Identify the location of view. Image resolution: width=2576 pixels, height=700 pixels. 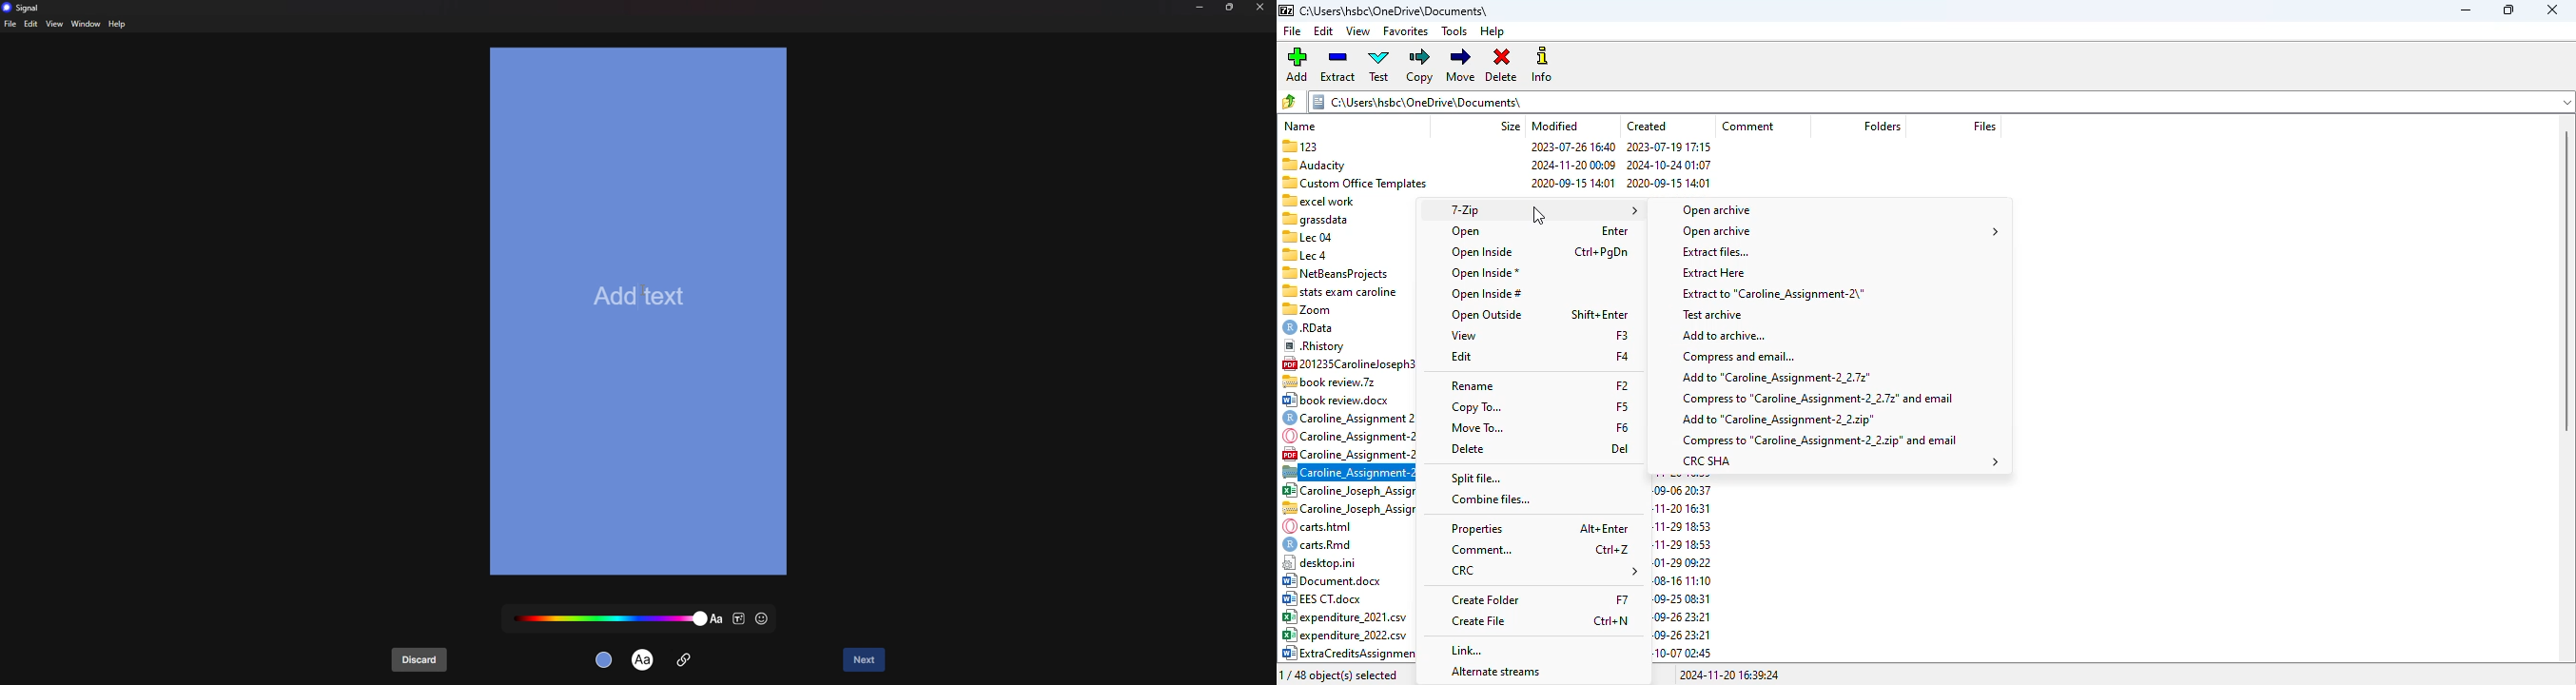
(54, 23).